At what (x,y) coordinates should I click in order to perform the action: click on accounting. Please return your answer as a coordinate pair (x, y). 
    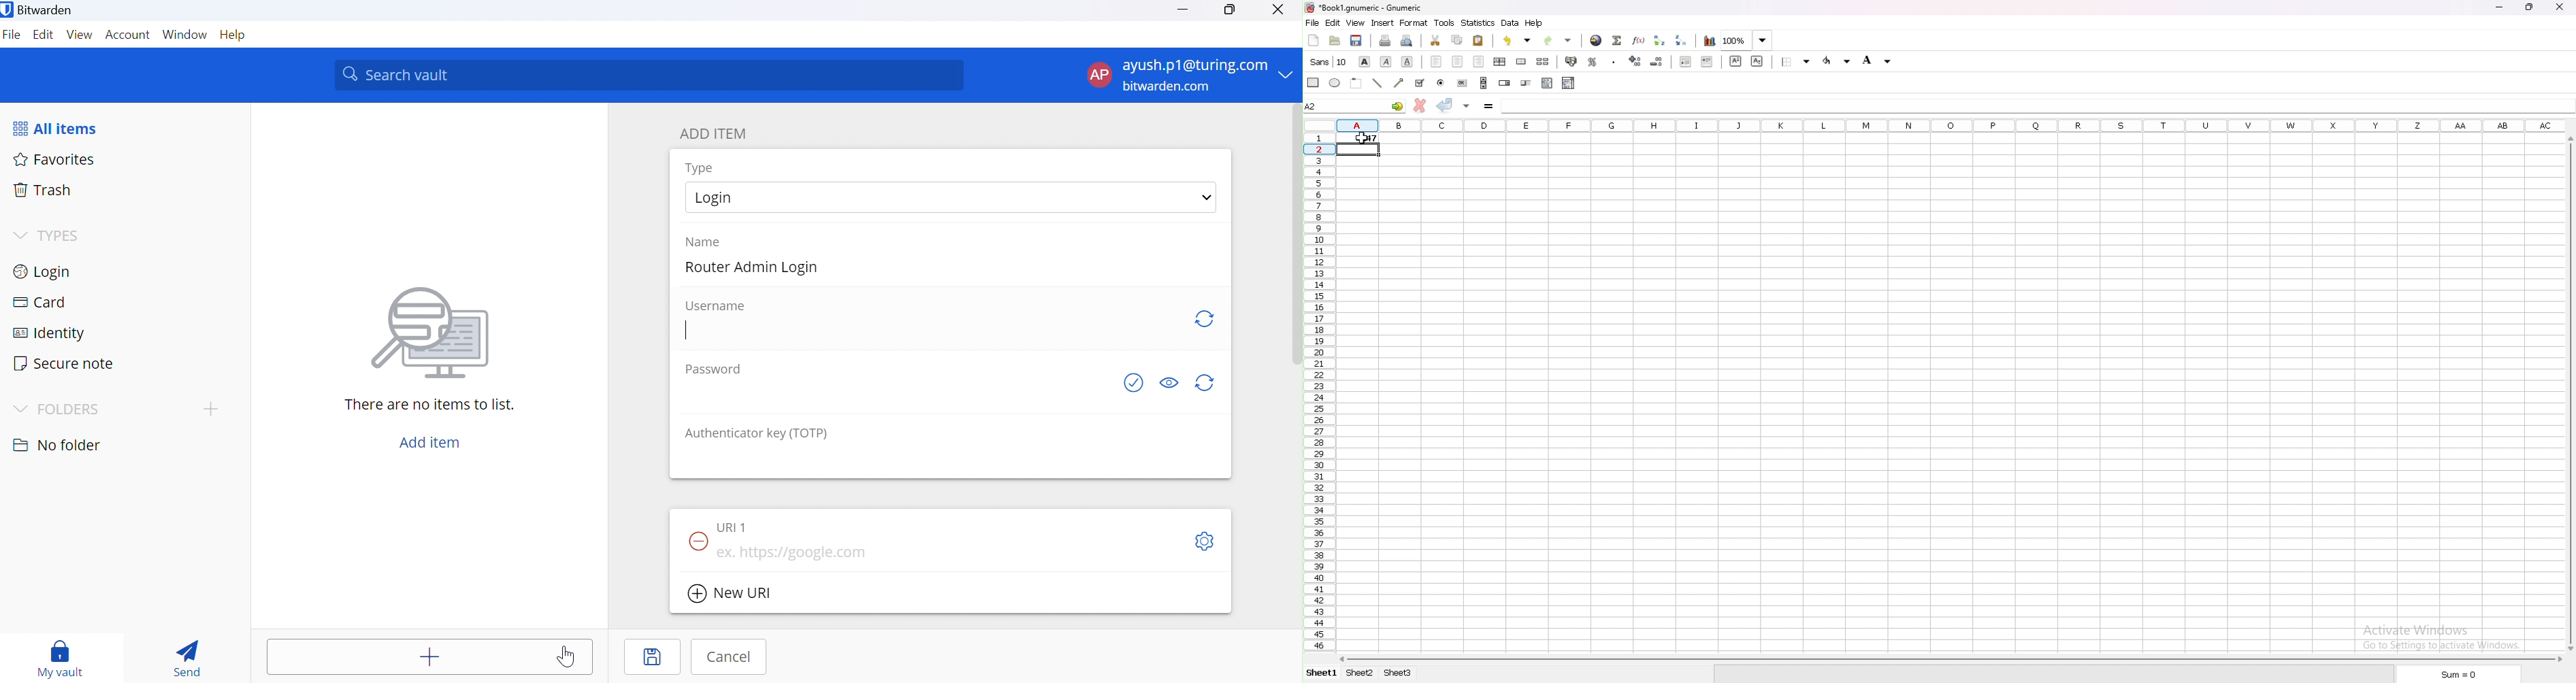
    Looking at the image, I should click on (1572, 62).